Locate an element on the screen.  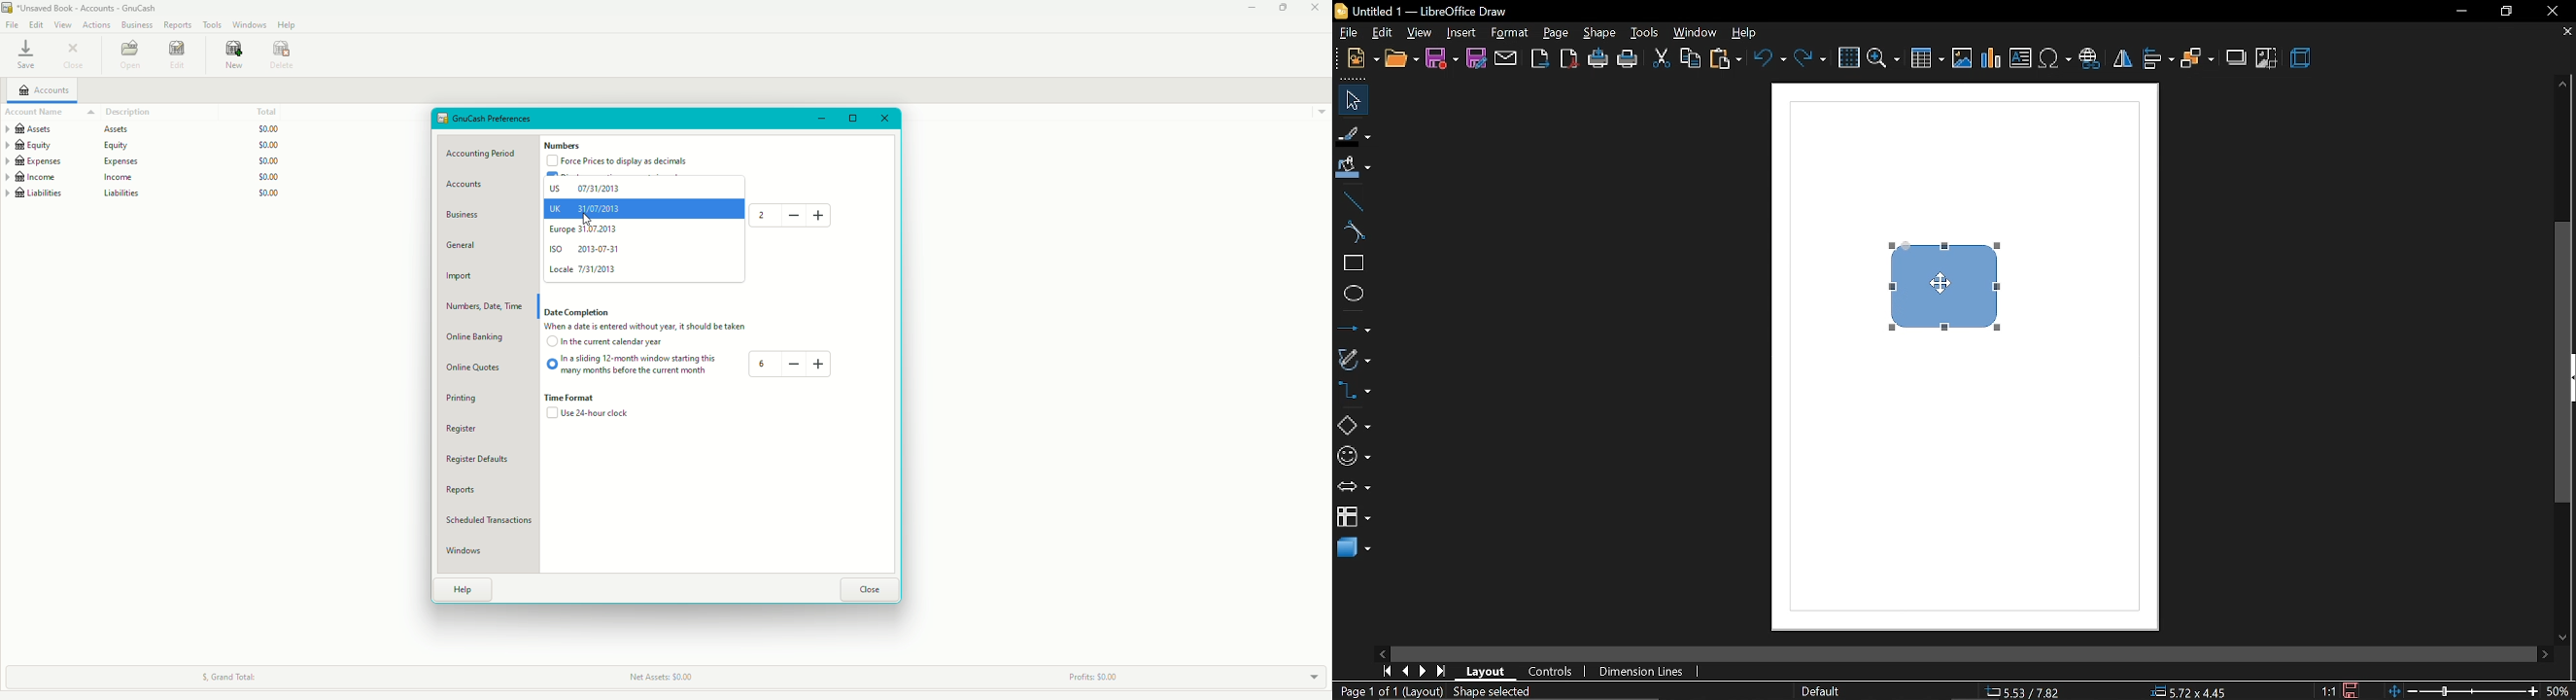
format is located at coordinates (1511, 34).